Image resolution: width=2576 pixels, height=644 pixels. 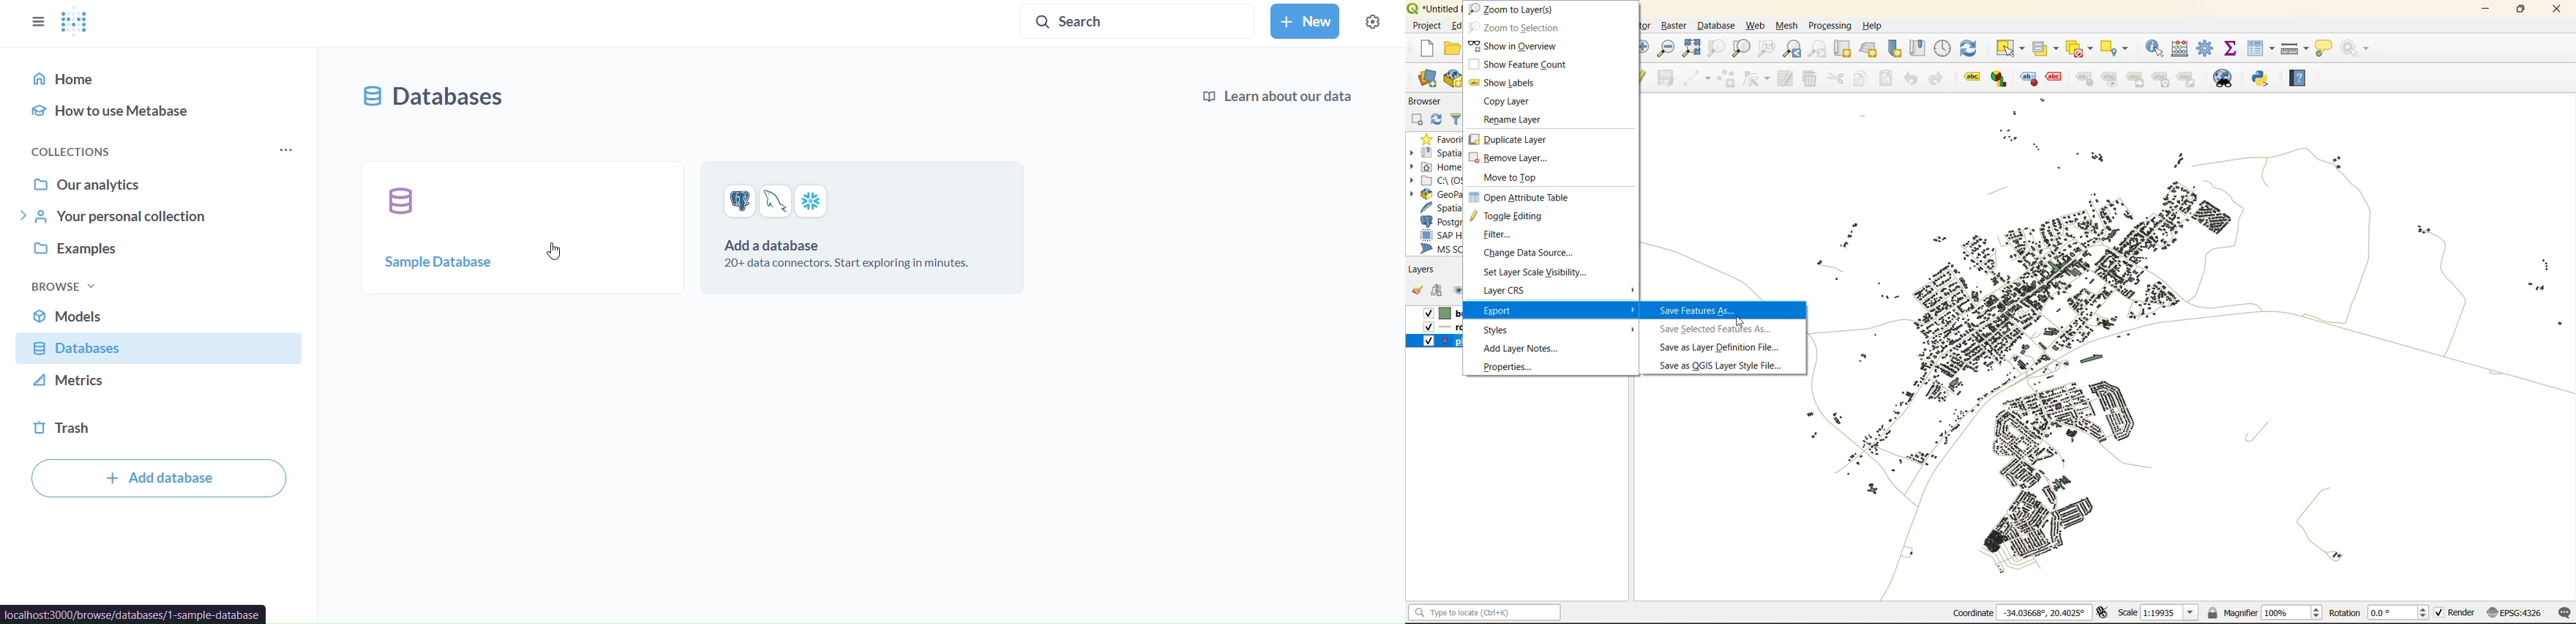 I want to click on zoom layer, so click(x=1741, y=48).